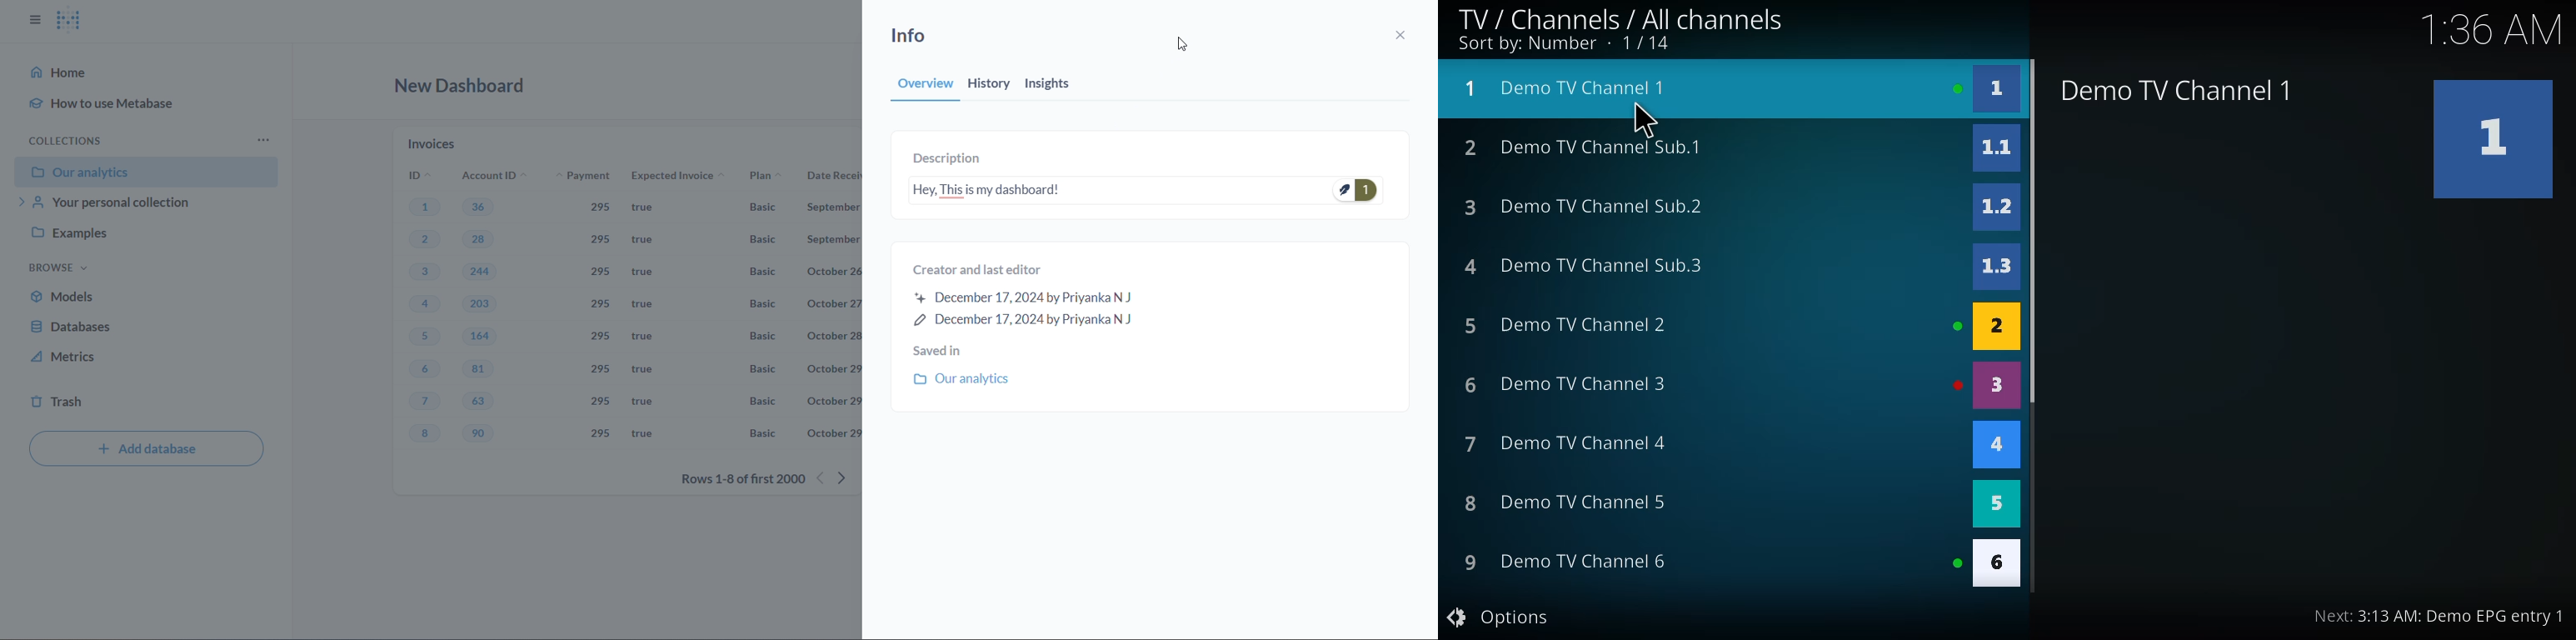 This screenshot has width=2576, height=644. What do you see at coordinates (651, 240) in the screenshot?
I see `true` at bounding box center [651, 240].